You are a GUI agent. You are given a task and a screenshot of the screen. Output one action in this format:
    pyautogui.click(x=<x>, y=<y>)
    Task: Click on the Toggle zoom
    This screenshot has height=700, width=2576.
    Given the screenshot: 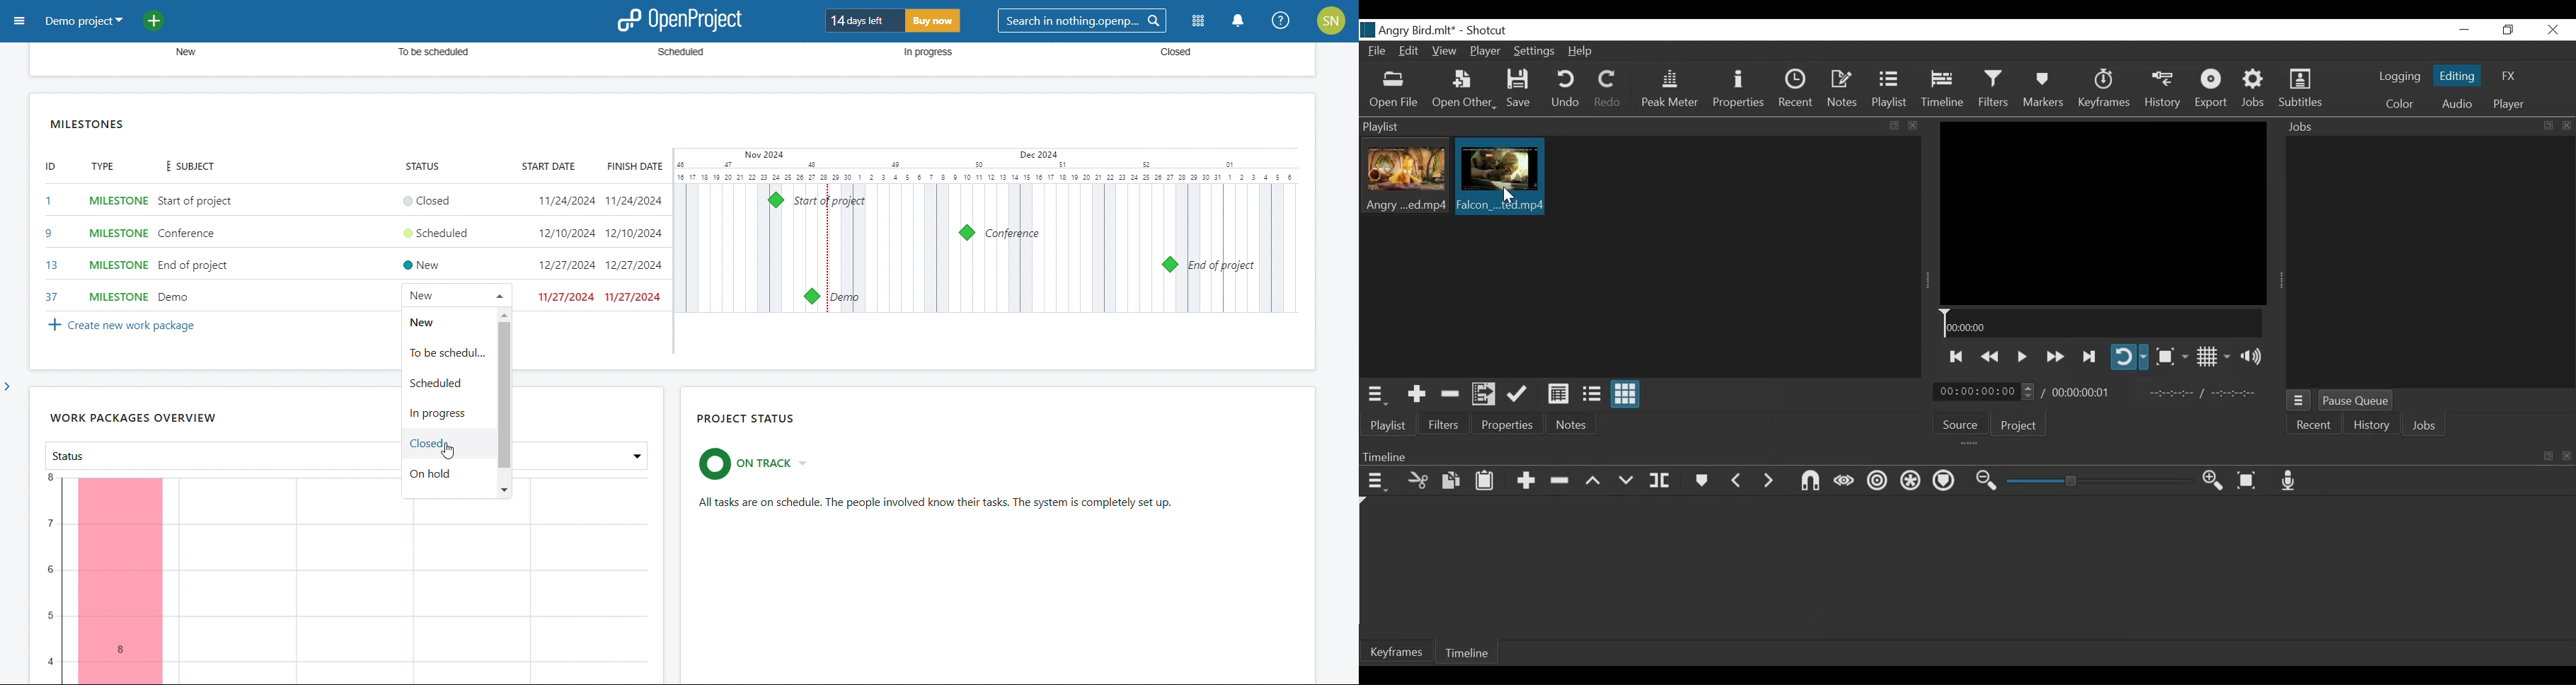 What is the action you would take?
    pyautogui.click(x=2172, y=356)
    